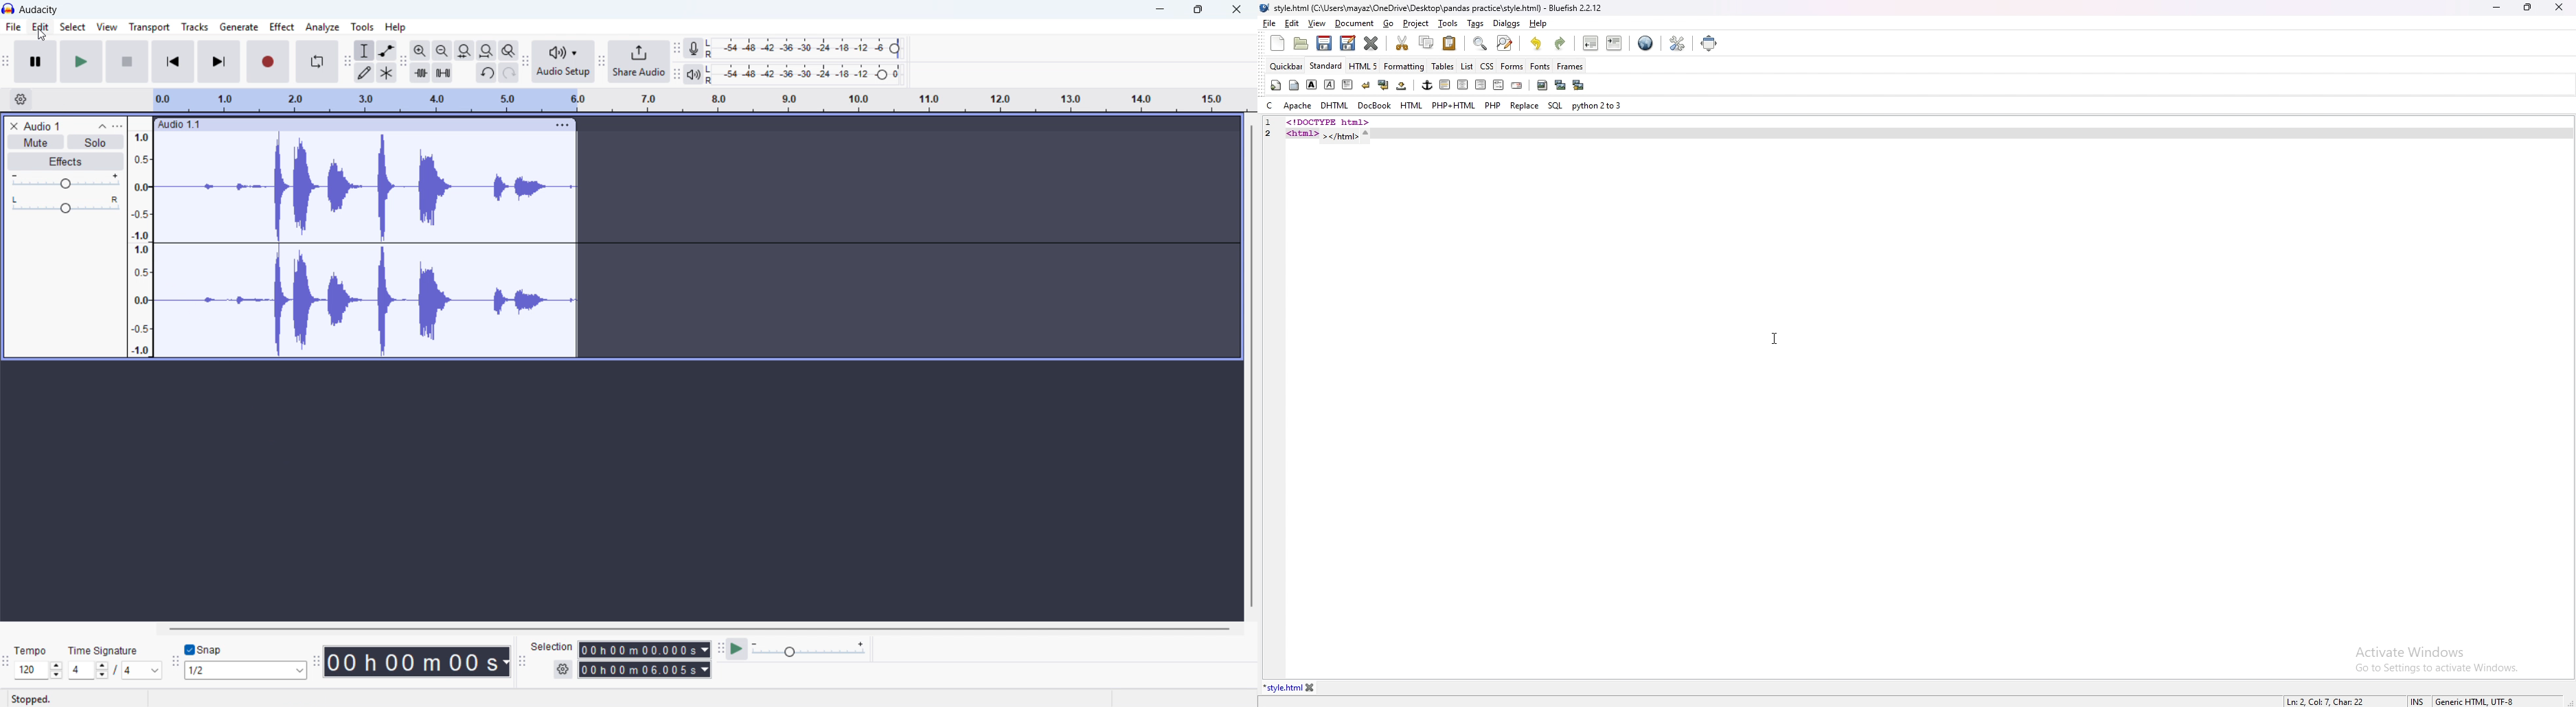  Describe the element at coordinates (322, 27) in the screenshot. I see `analyze` at that location.